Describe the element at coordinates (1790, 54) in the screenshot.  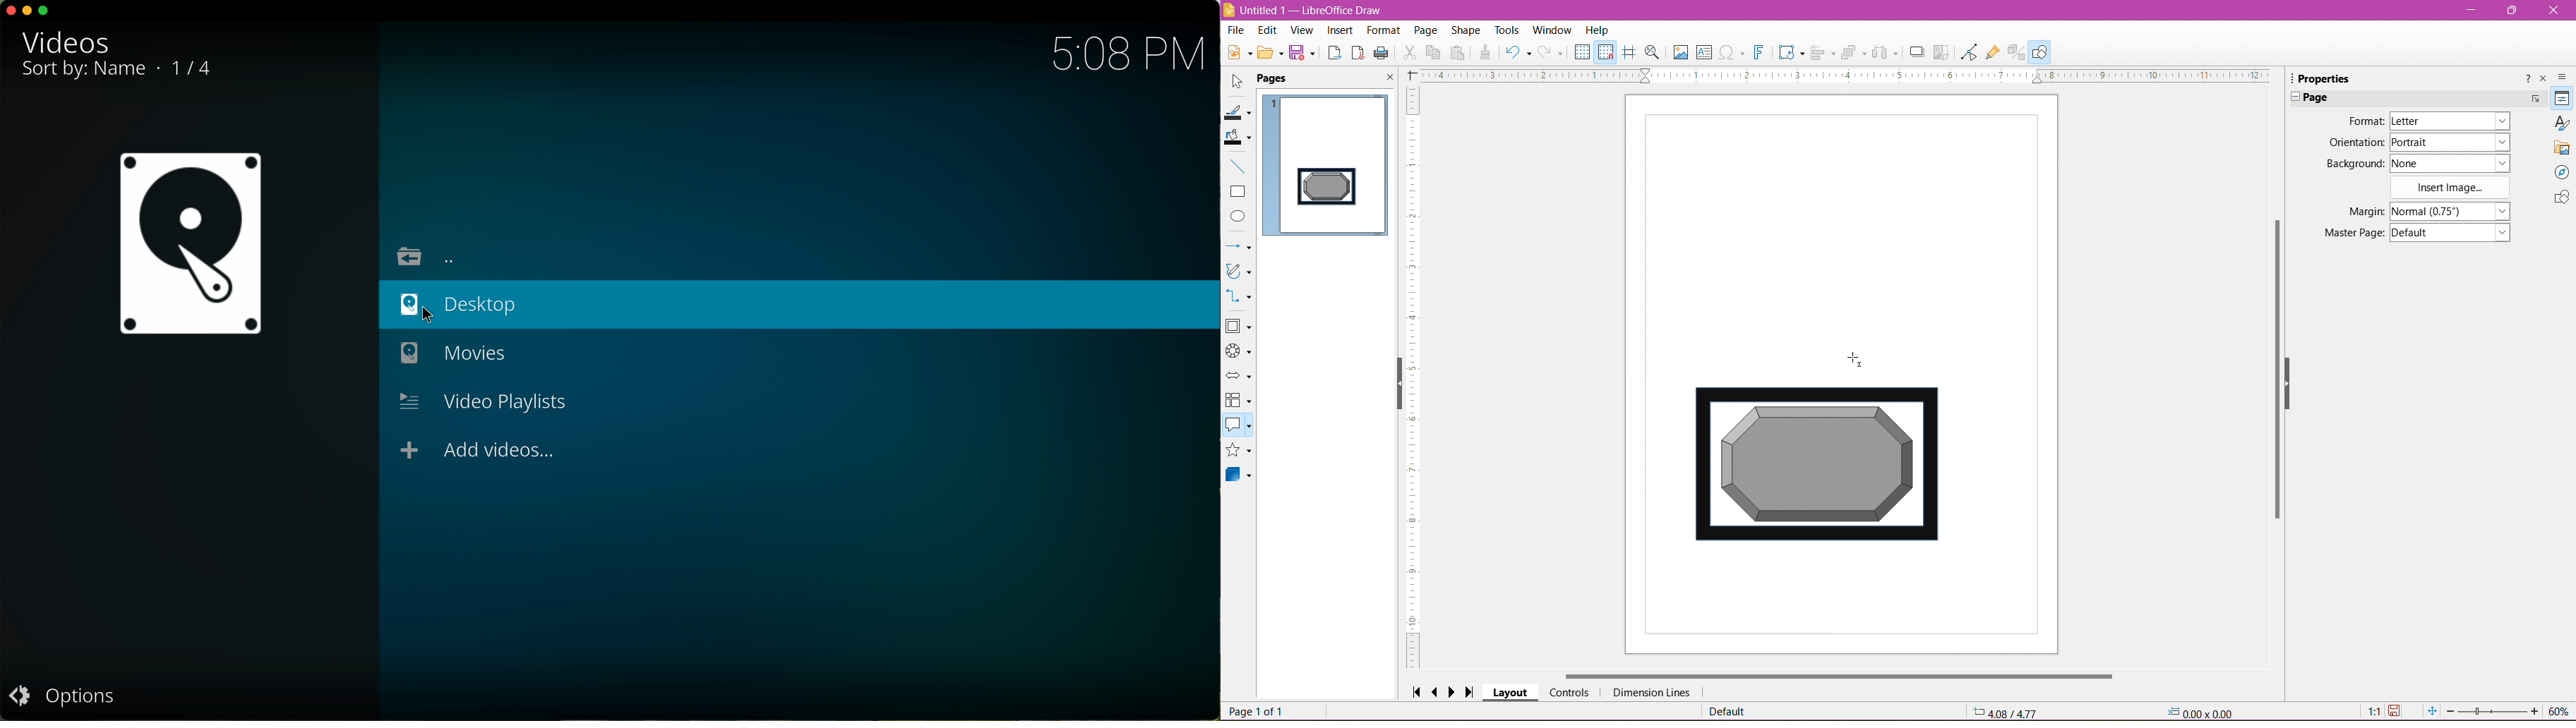
I see `Transformations` at that location.